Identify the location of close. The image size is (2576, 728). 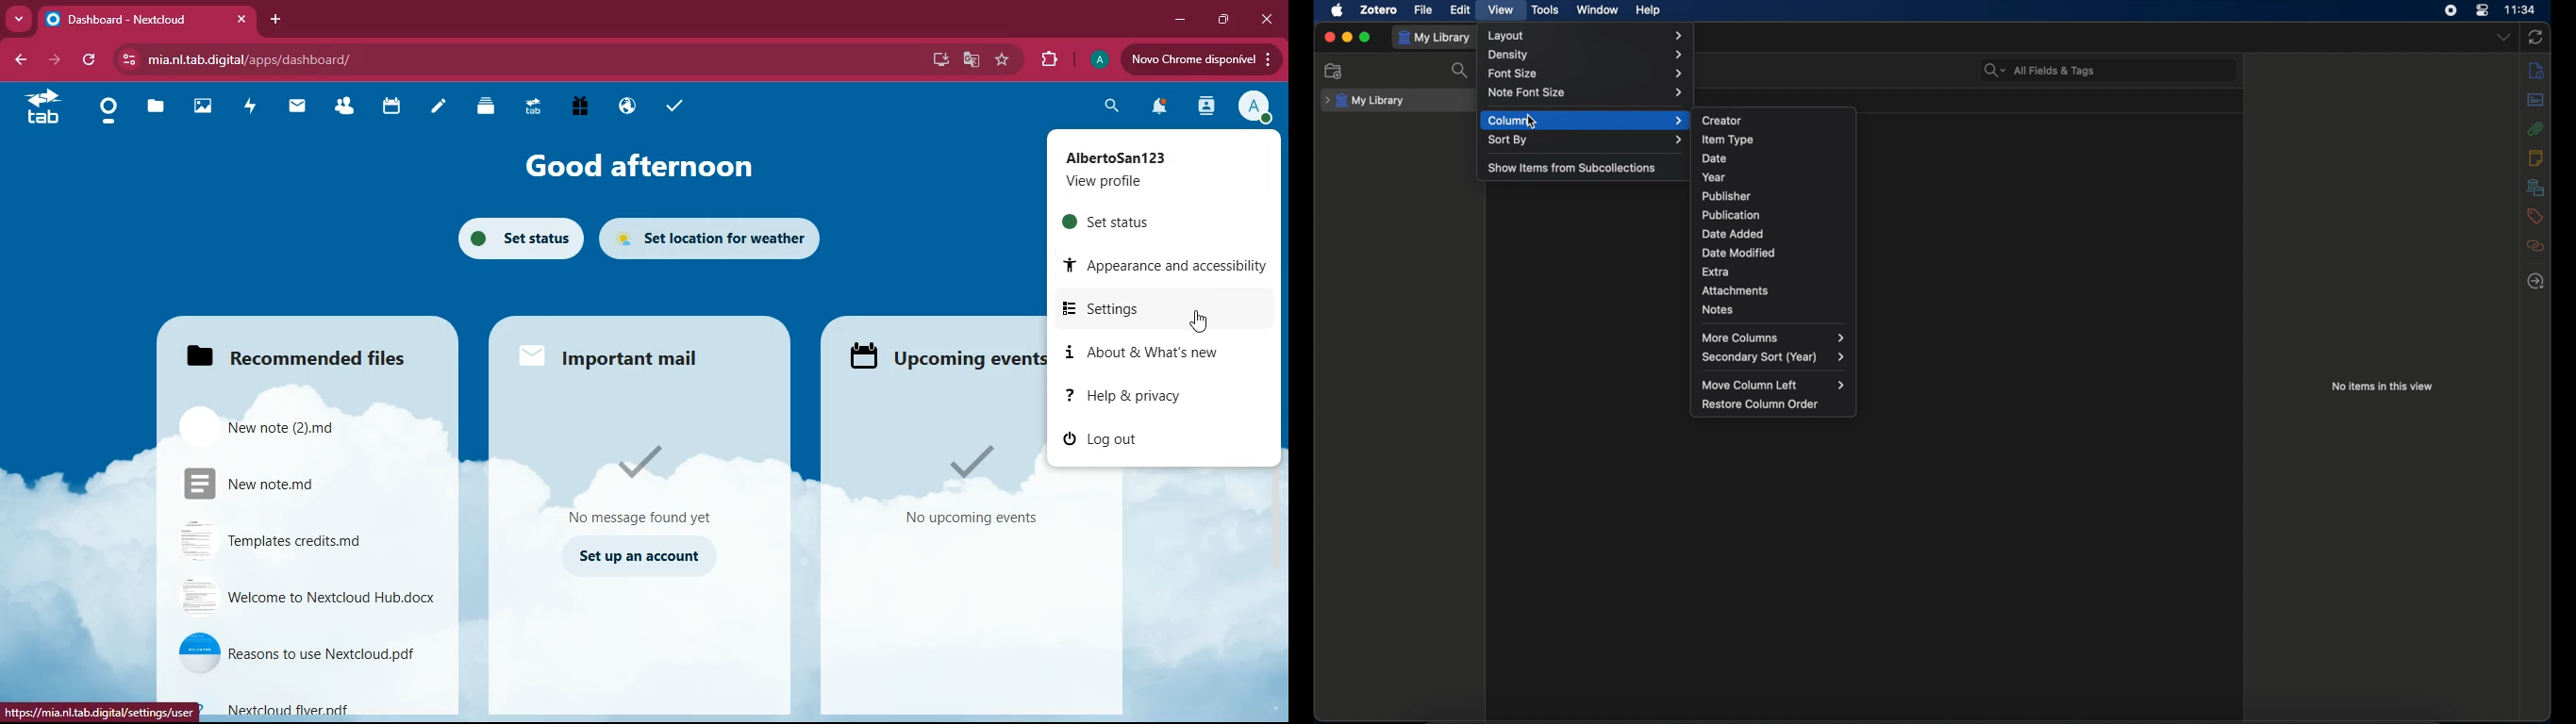
(1329, 36).